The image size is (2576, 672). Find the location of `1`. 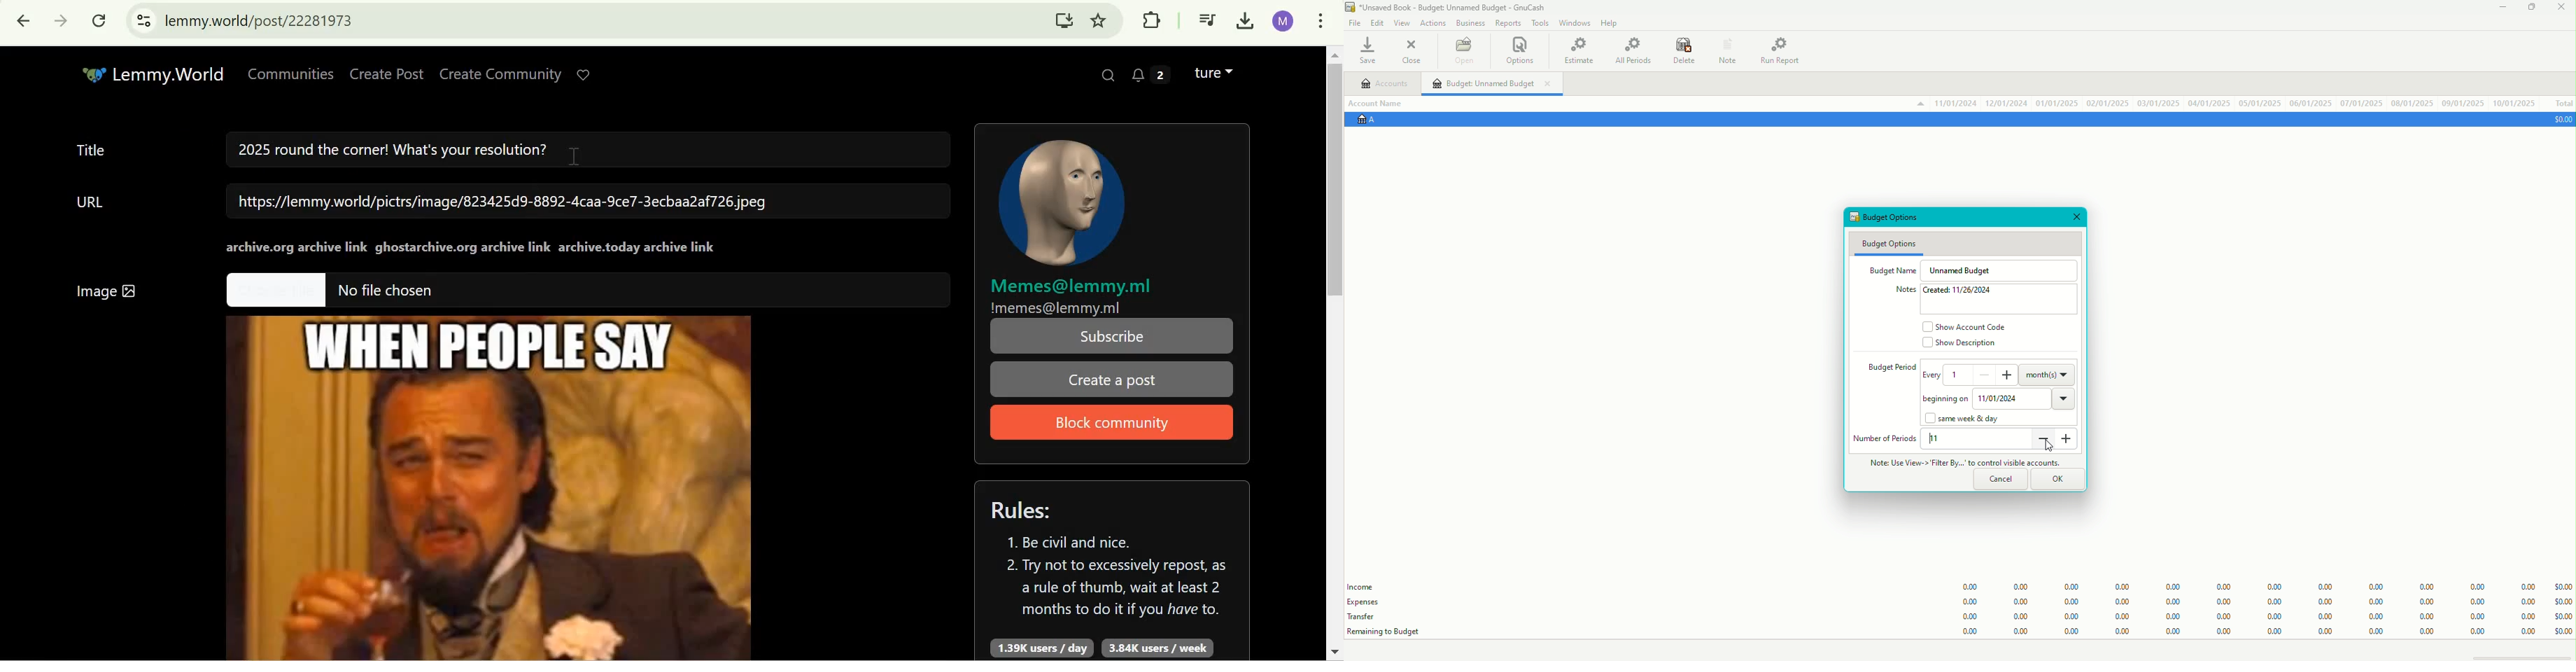

1 is located at coordinates (1960, 374).